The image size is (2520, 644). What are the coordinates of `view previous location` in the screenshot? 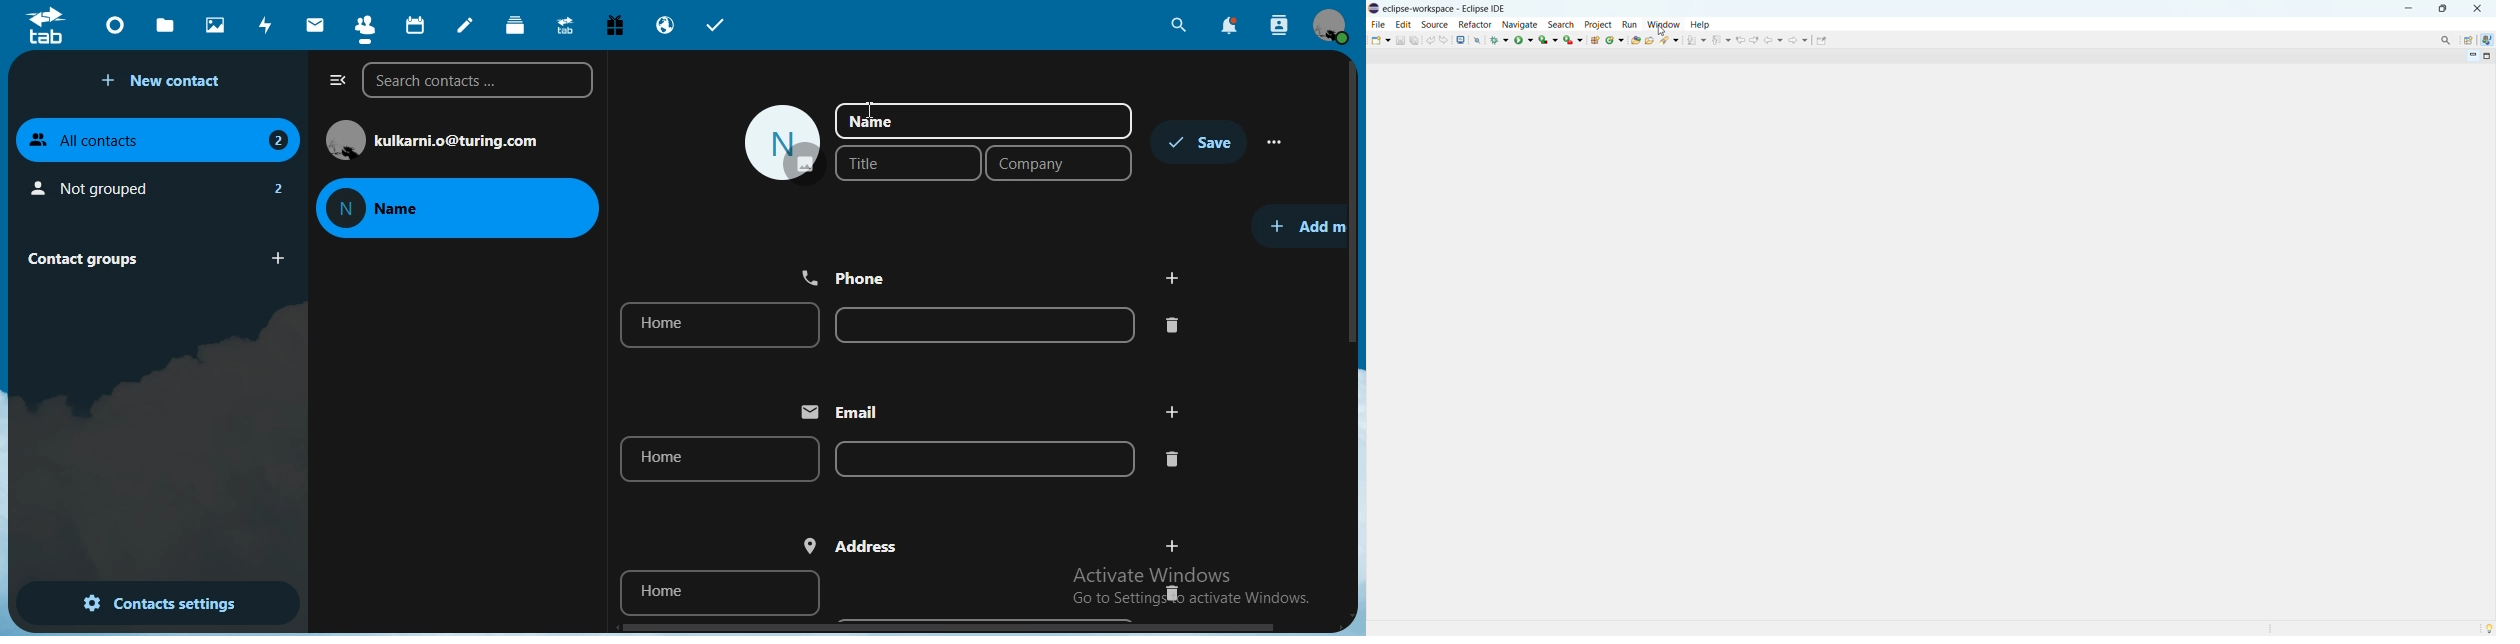 It's located at (1740, 39).